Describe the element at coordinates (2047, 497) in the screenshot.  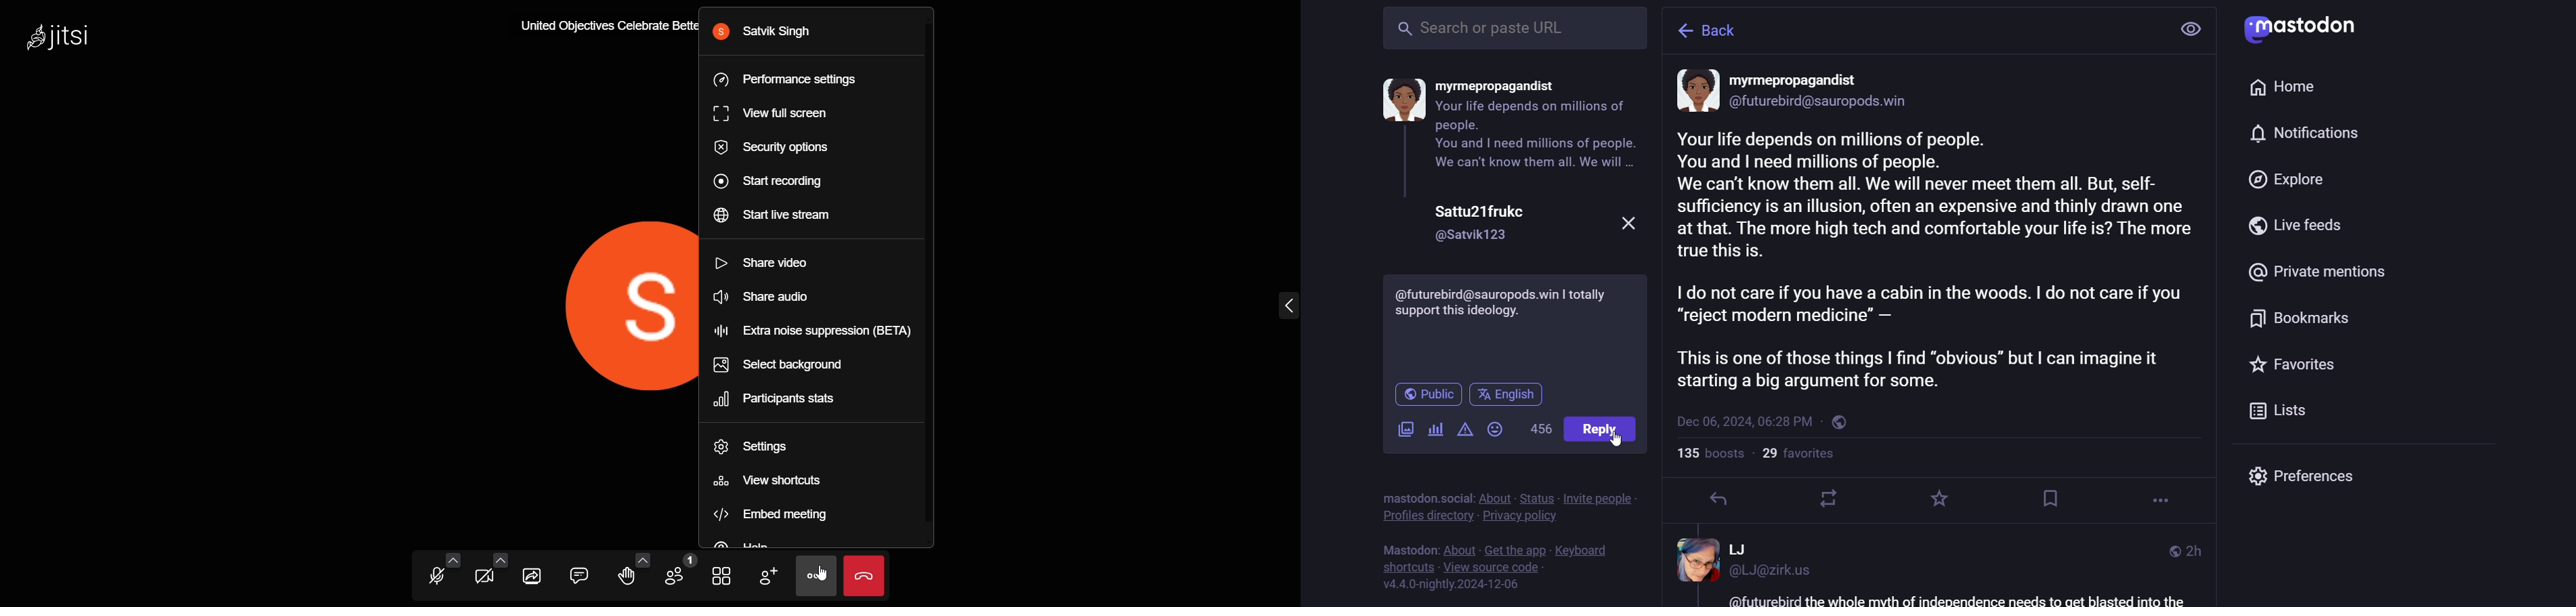
I see `bookmark` at that location.